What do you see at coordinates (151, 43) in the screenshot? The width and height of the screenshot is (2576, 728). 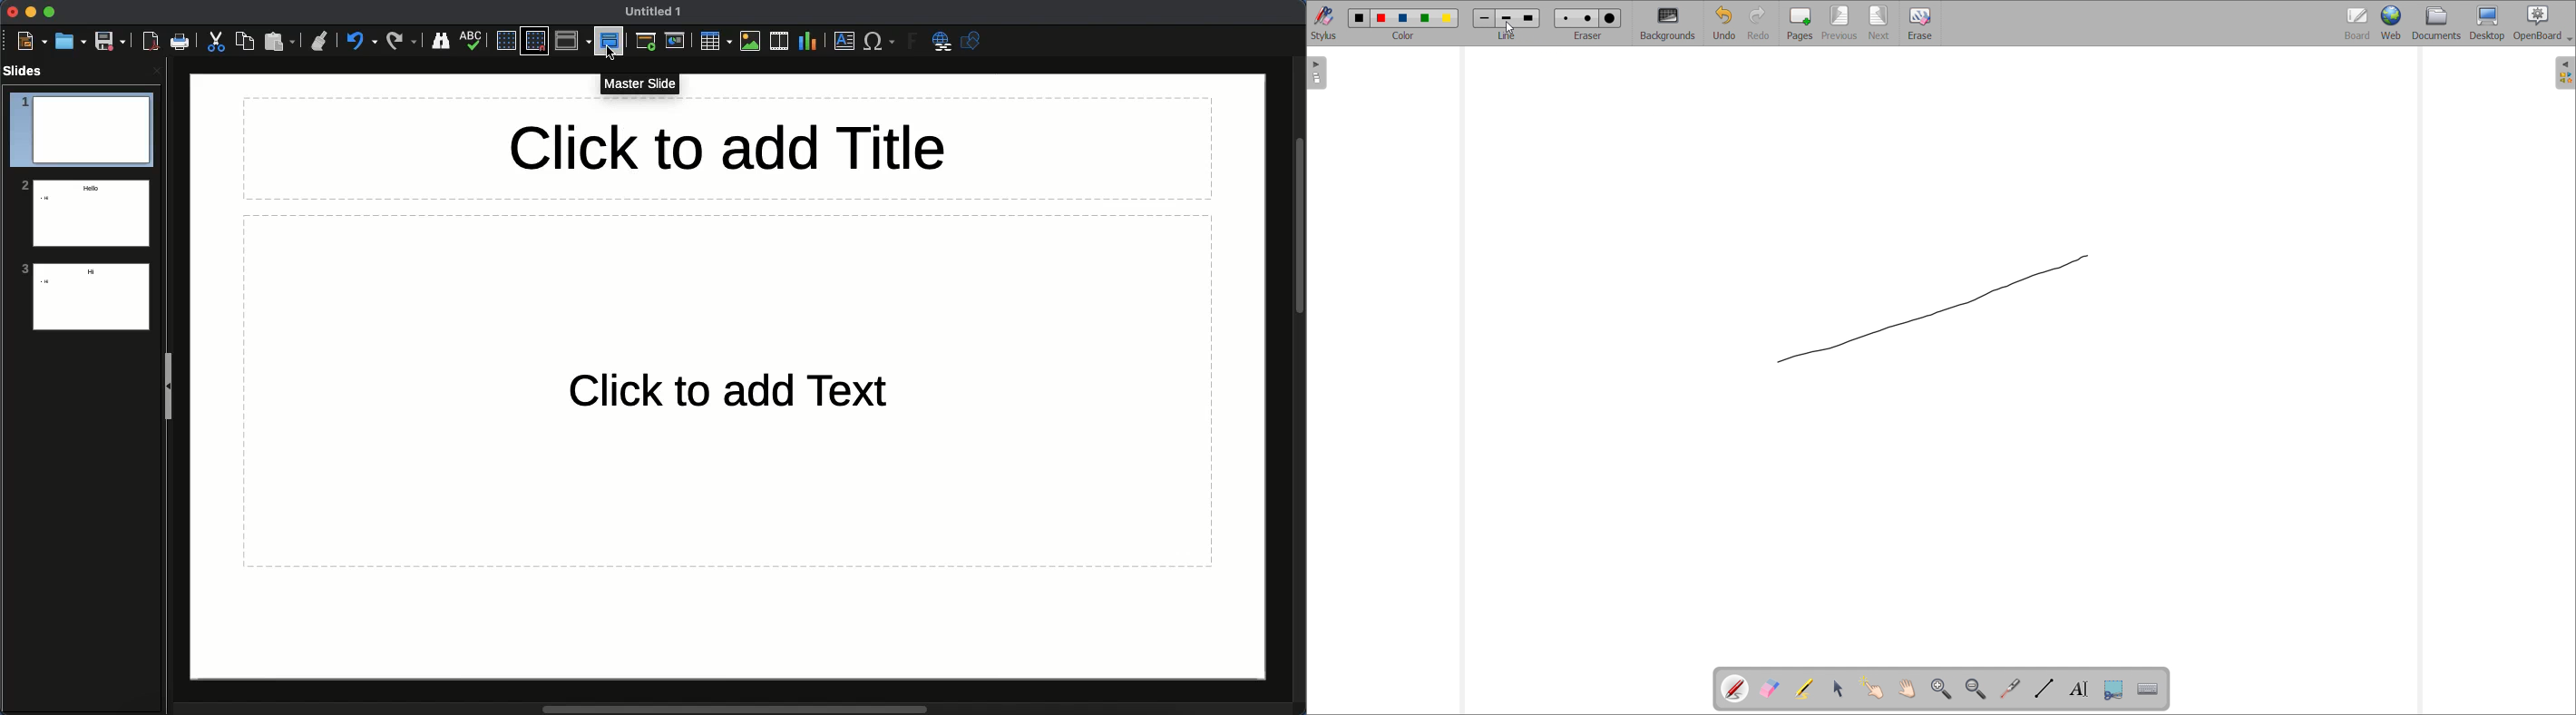 I see `Export as PDF` at bounding box center [151, 43].